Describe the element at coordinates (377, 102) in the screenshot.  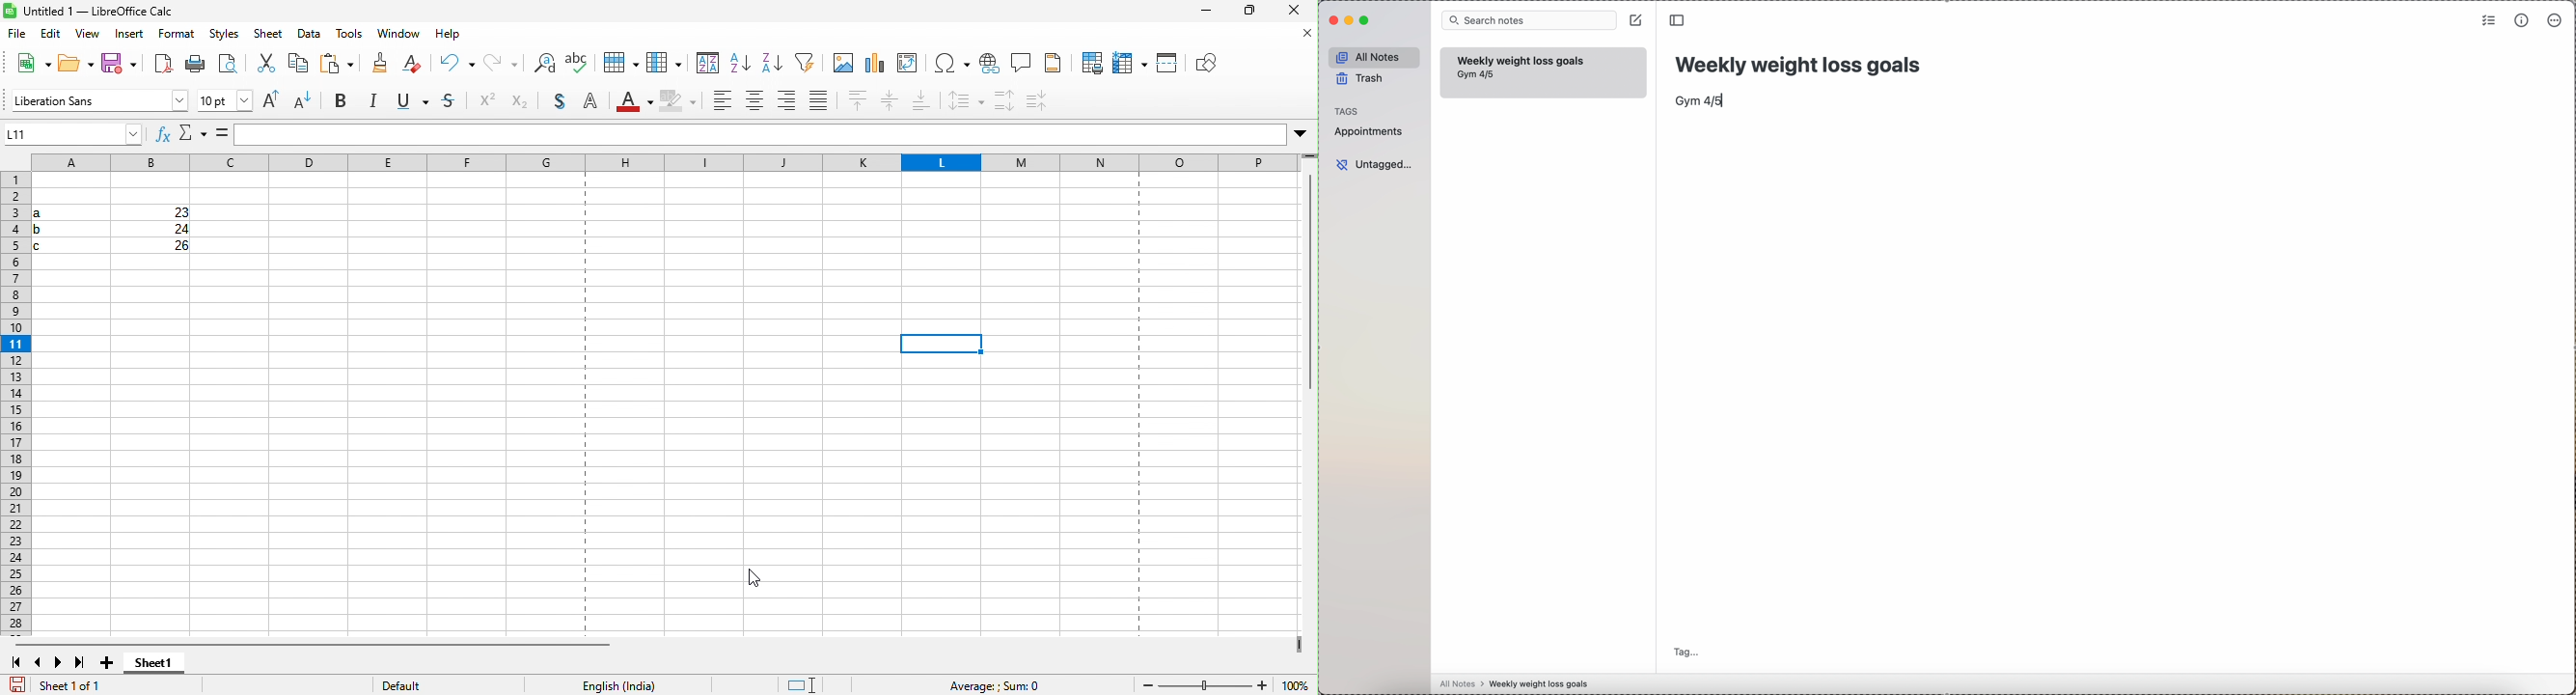
I see `italic` at that location.